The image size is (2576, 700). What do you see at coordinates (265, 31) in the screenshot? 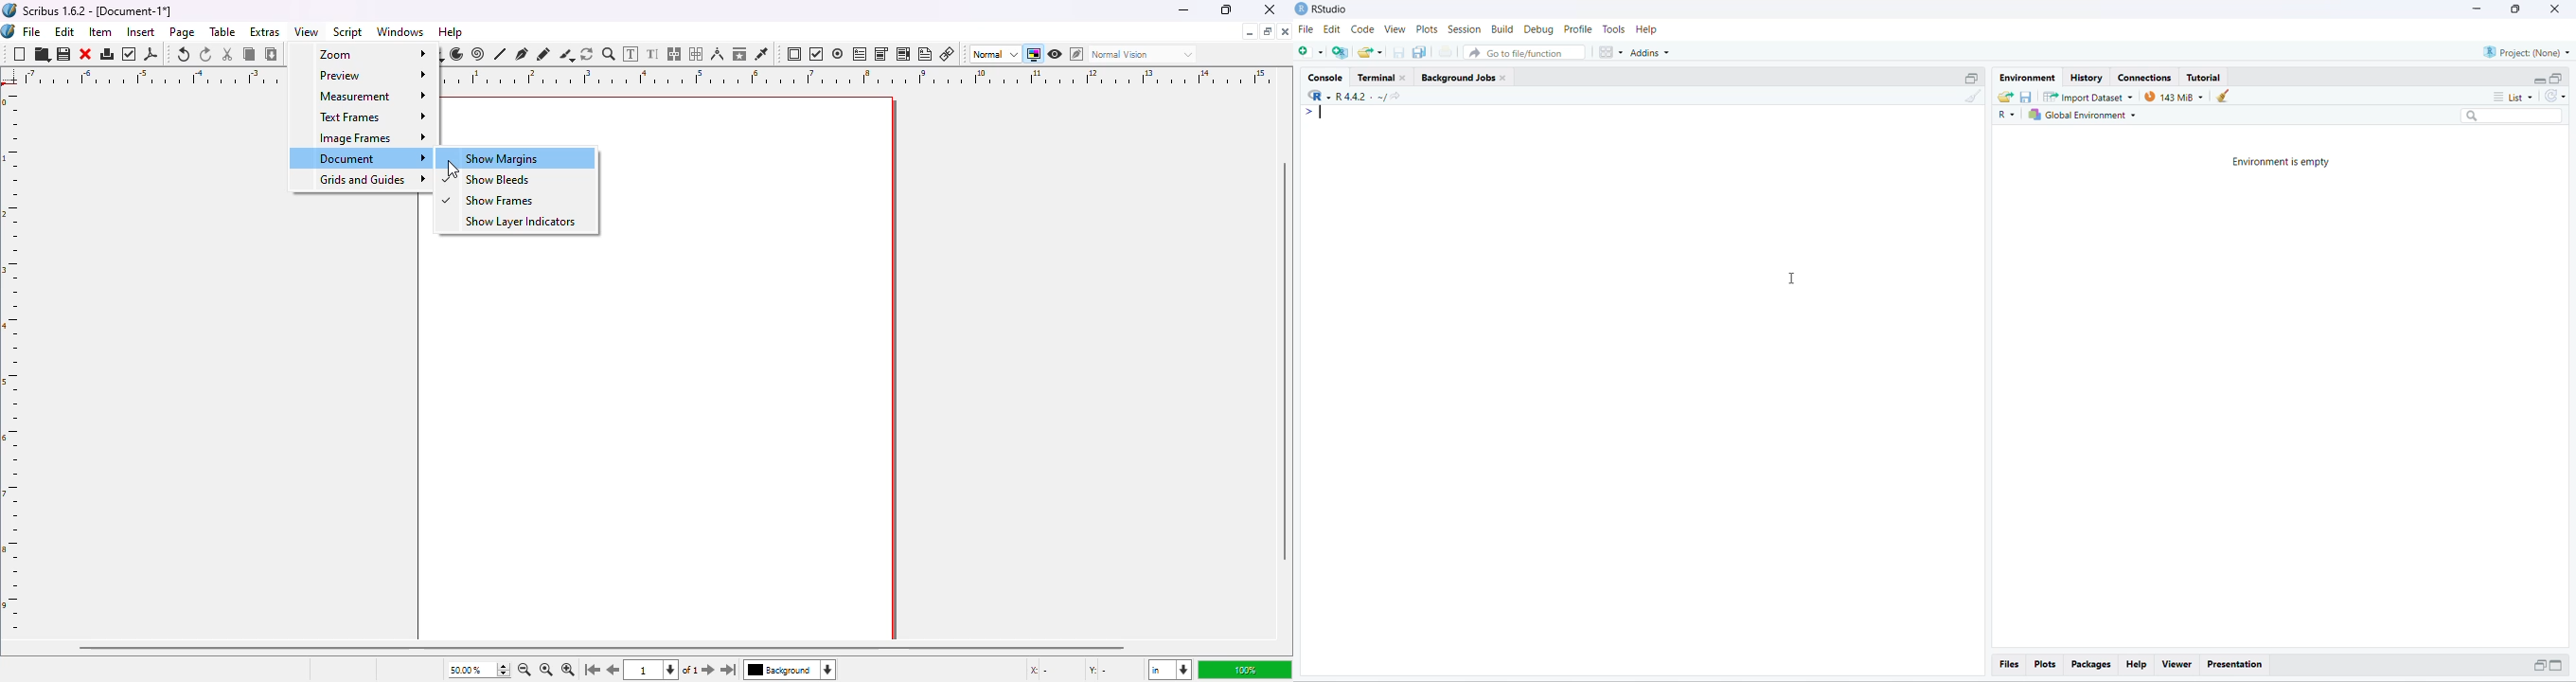
I see `extras` at bounding box center [265, 31].